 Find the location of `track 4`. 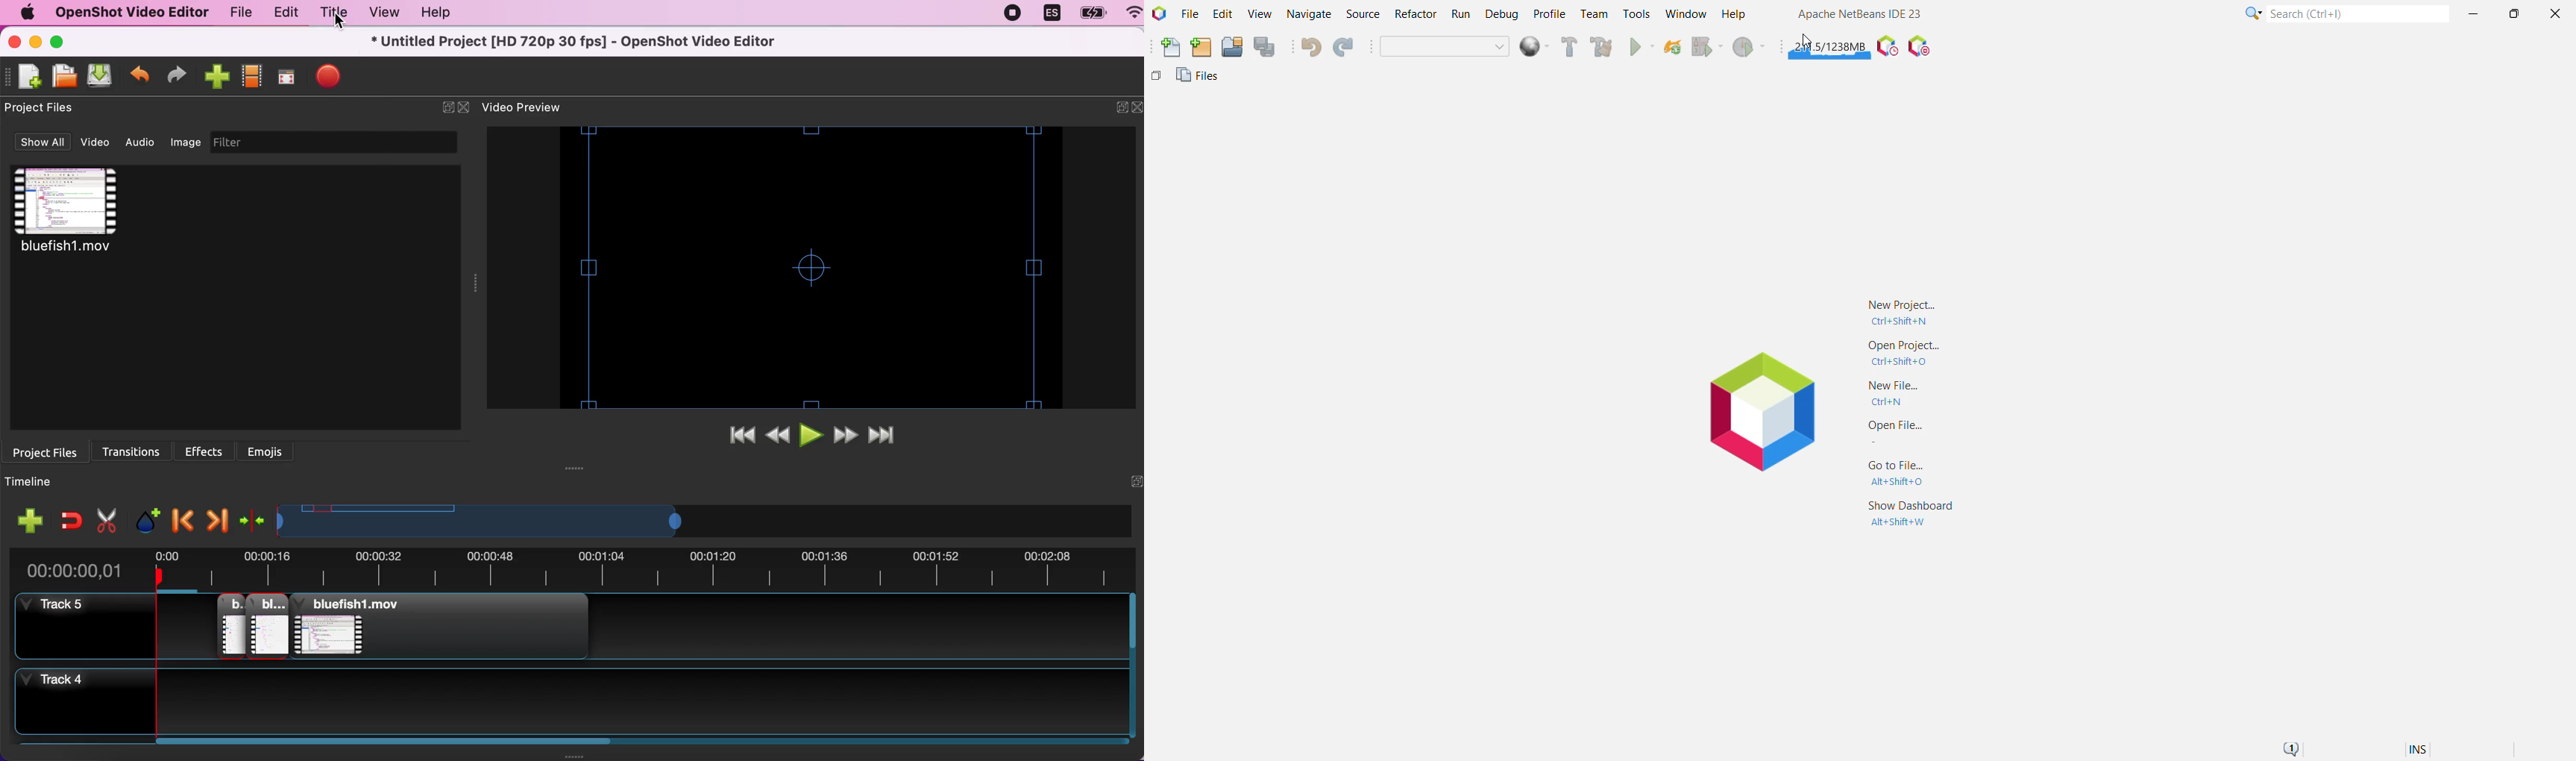

track 4 is located at coordinates (77, 704).